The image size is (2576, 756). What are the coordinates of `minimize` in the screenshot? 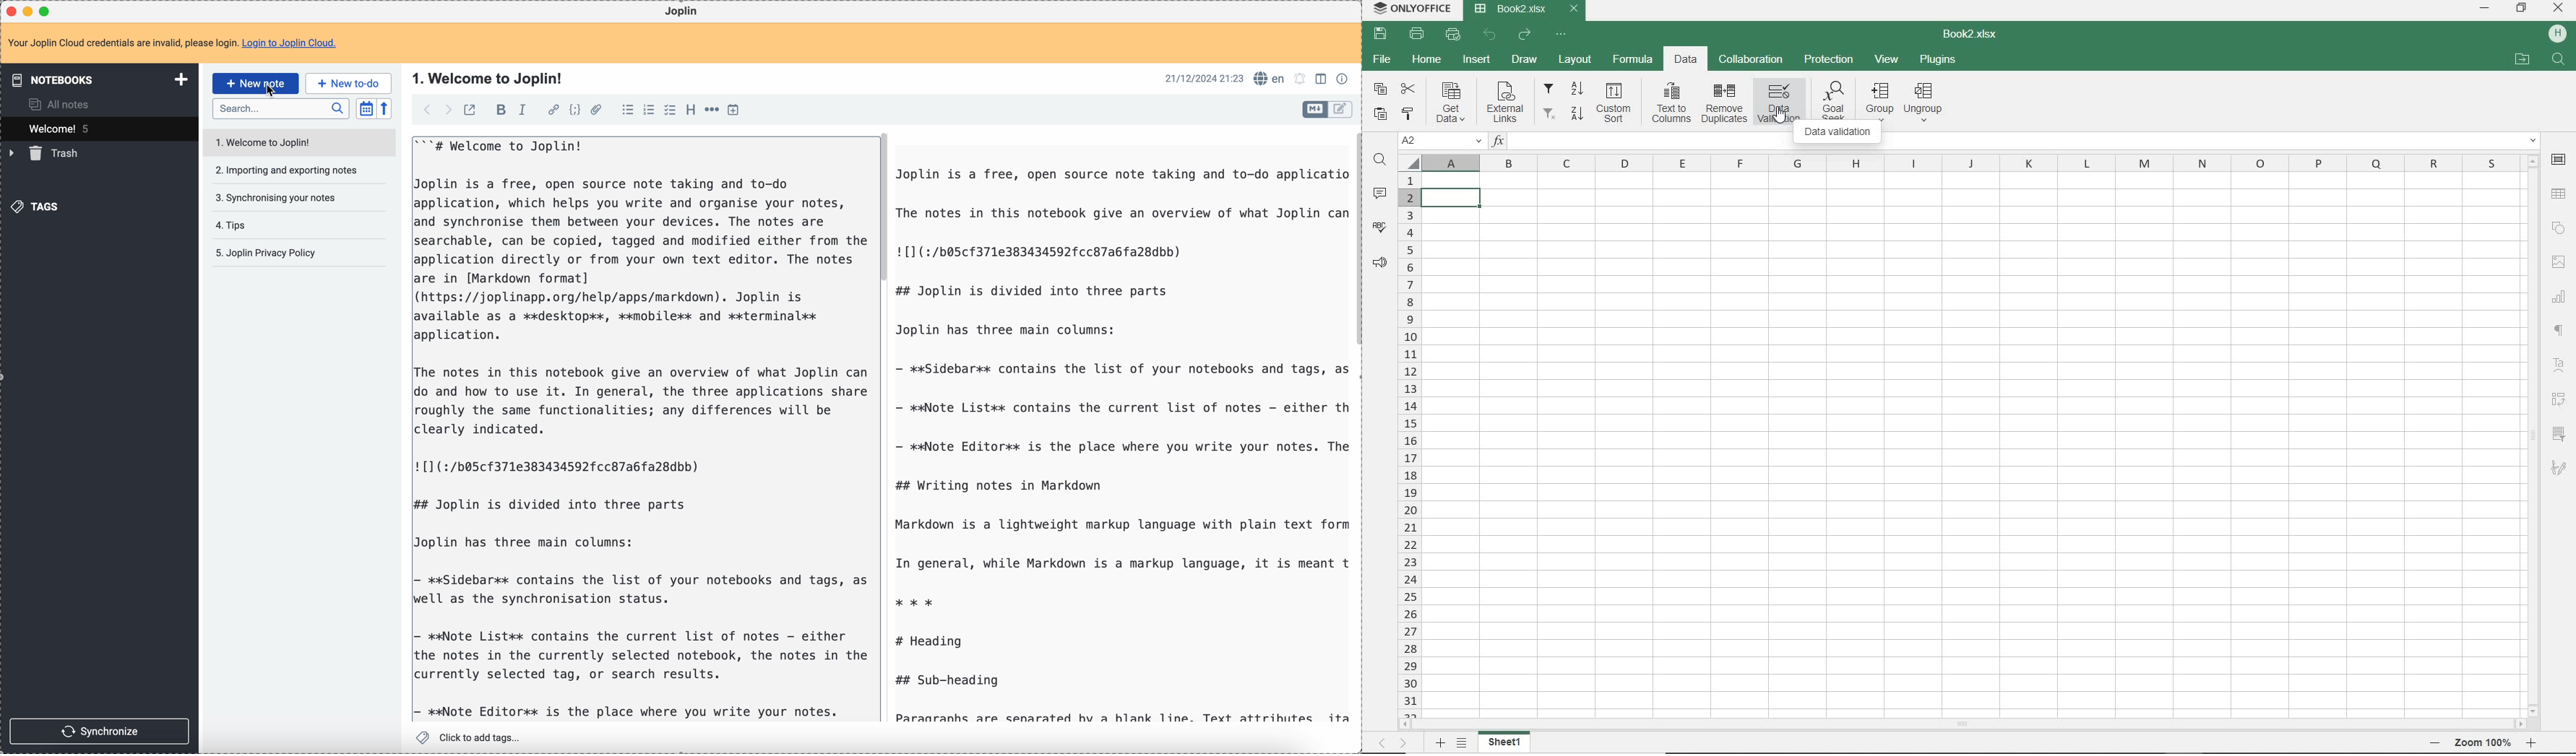 It's located at (30, 13).